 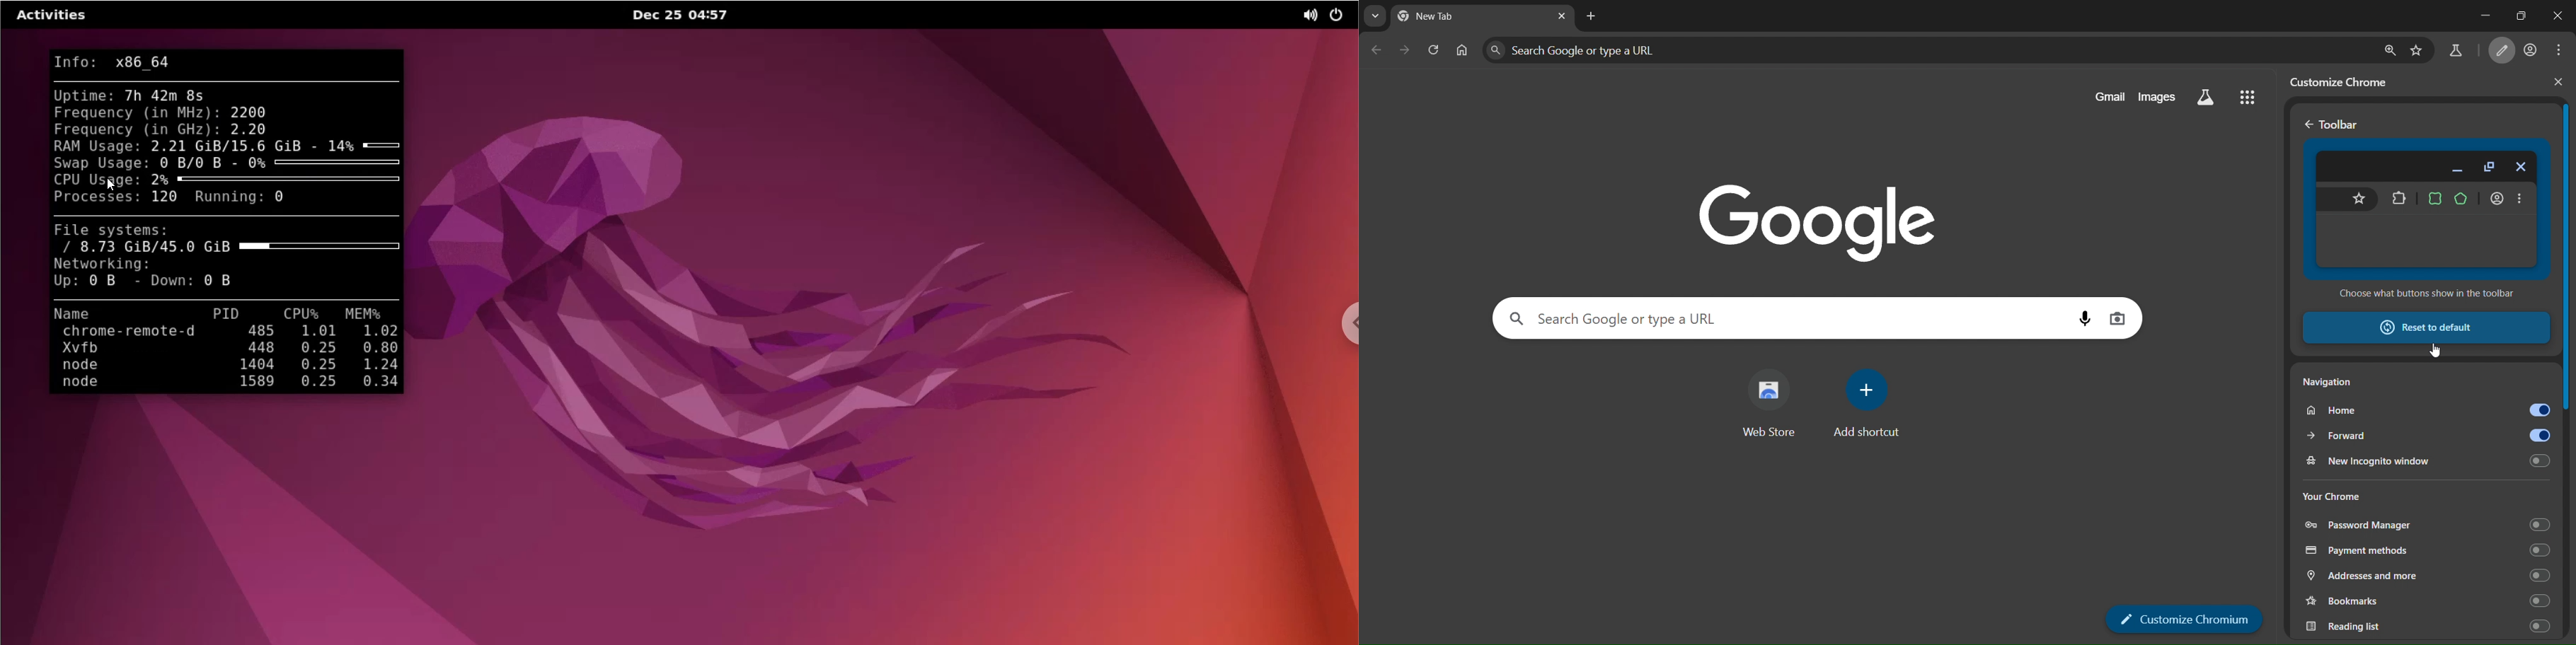 I want to click on payment methods, so click(x=2424, y=551).